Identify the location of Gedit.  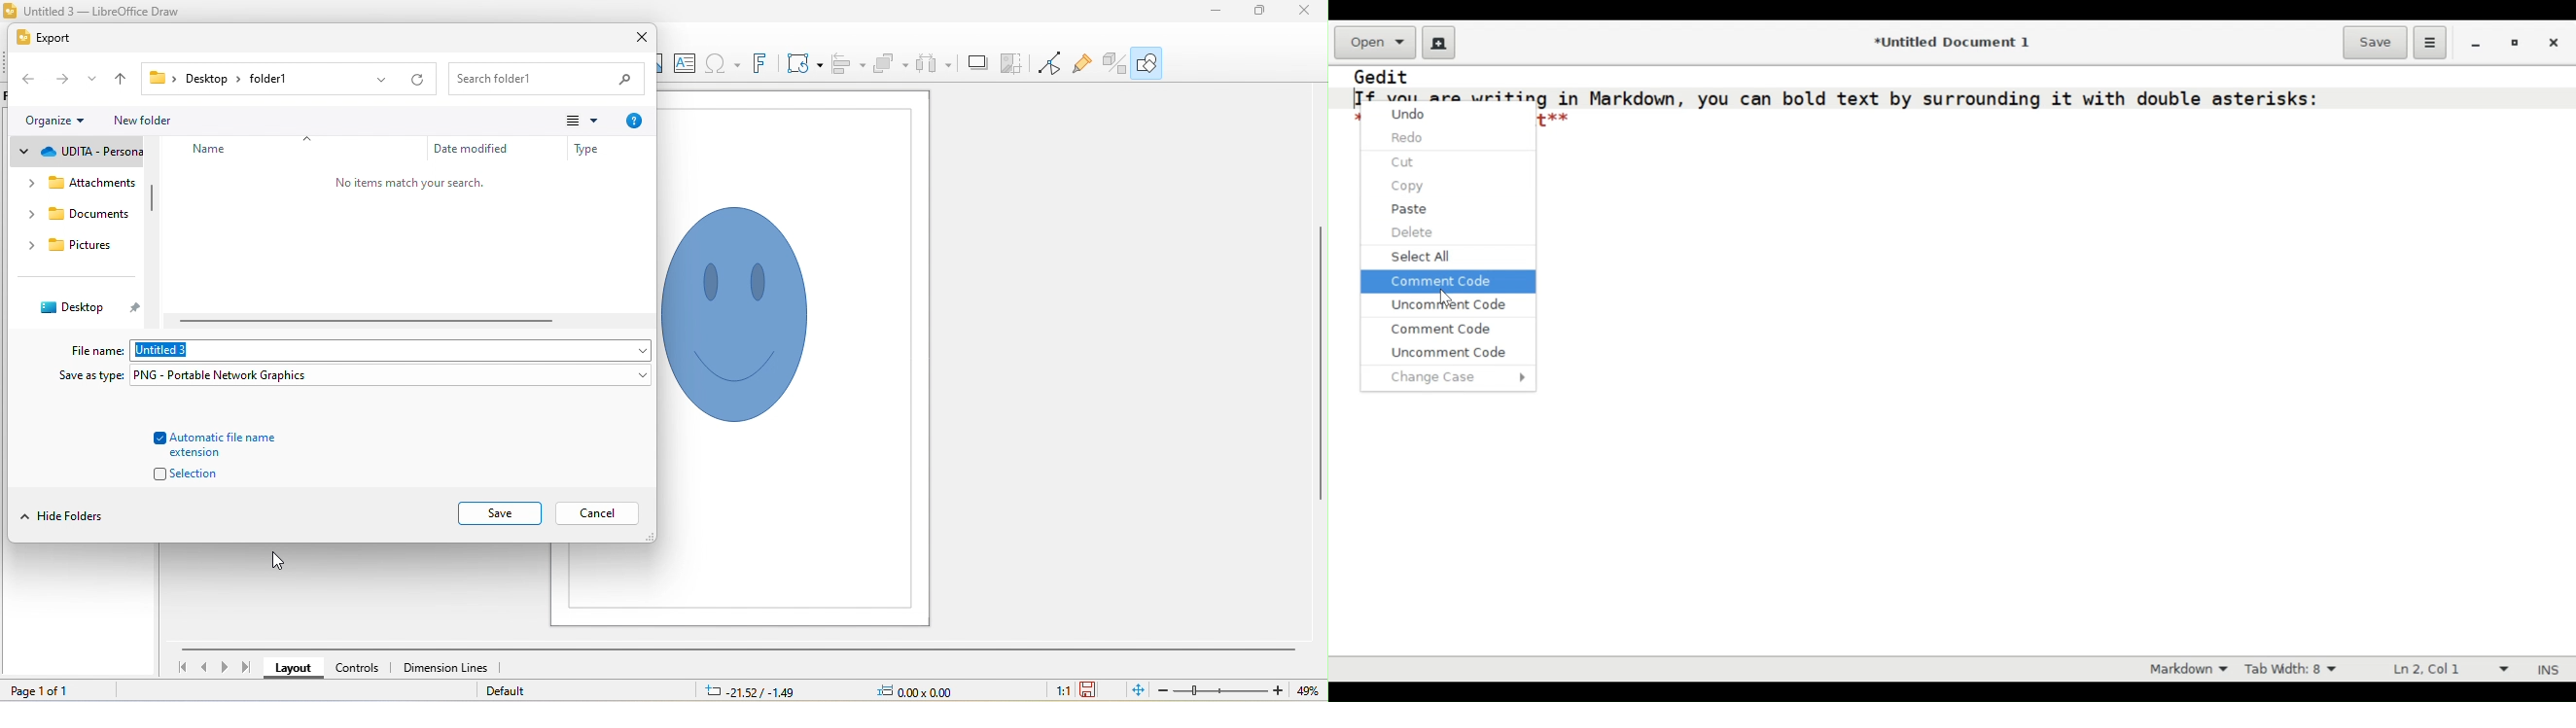
(1382, 77).